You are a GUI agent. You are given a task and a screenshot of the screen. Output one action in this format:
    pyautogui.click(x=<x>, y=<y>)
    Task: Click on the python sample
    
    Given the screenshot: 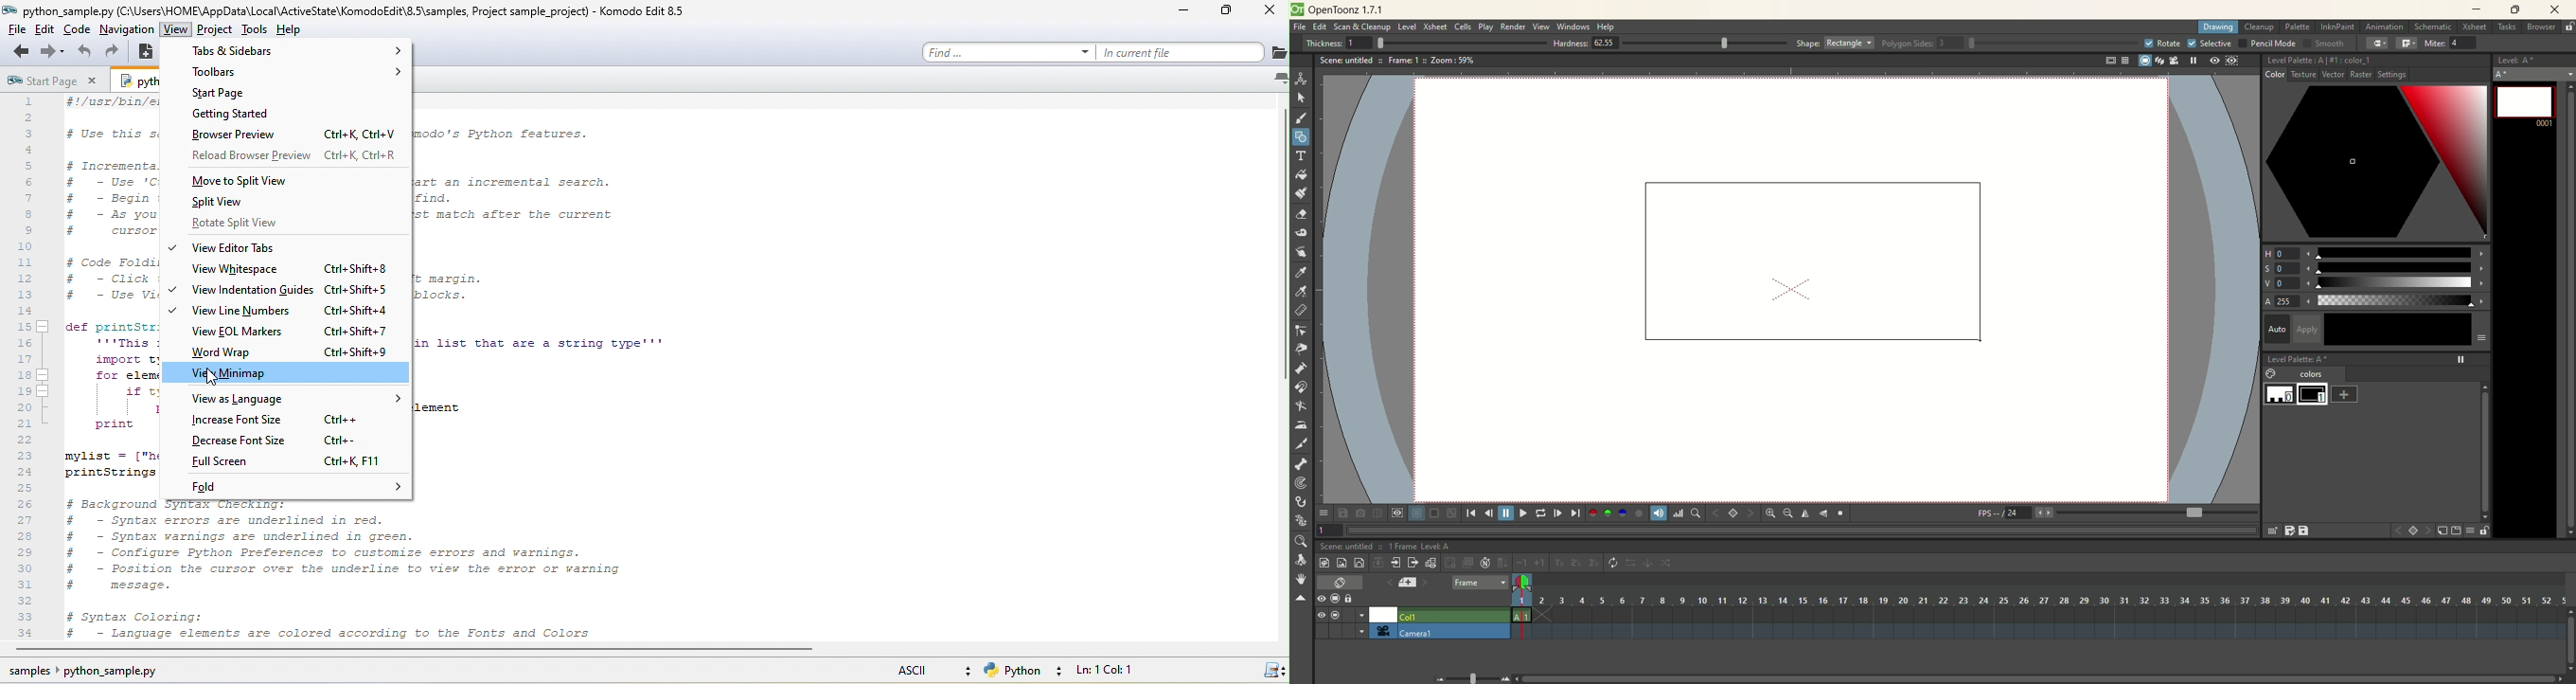 What is the action you would take?
    pyautogui.click(x=149, y=81)
    